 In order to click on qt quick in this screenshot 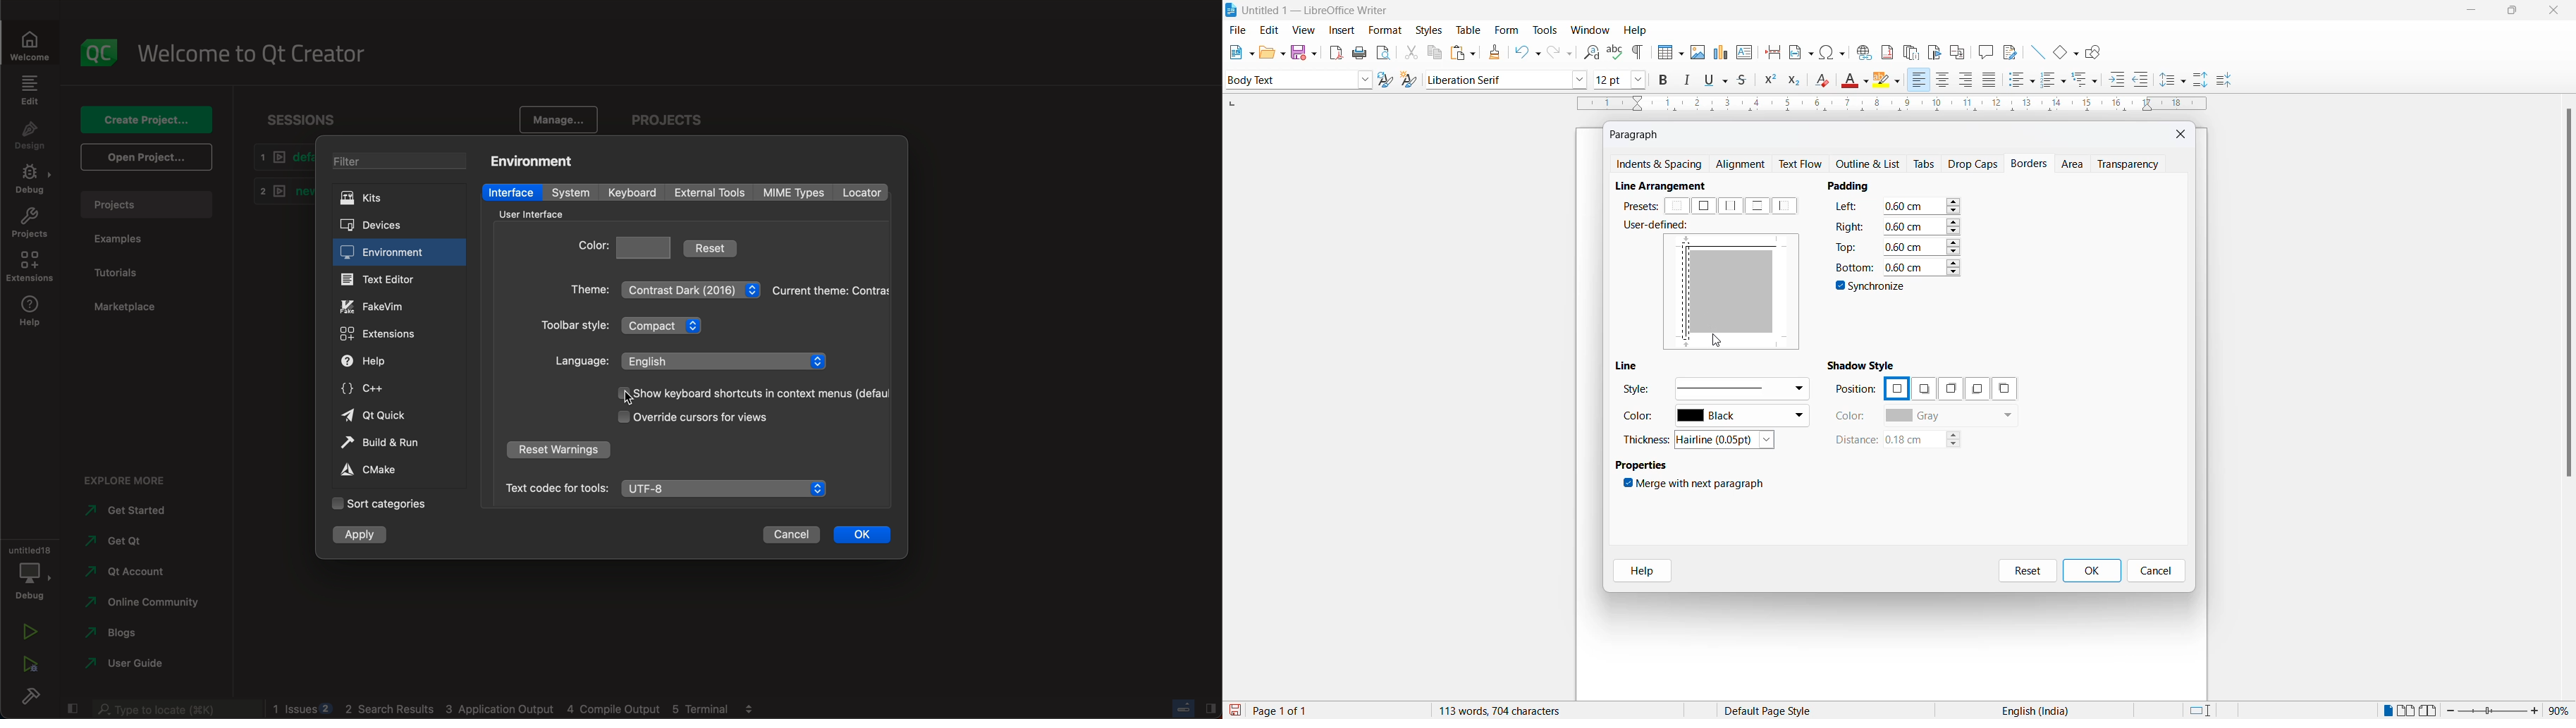, I will do `click(377, 417)`.